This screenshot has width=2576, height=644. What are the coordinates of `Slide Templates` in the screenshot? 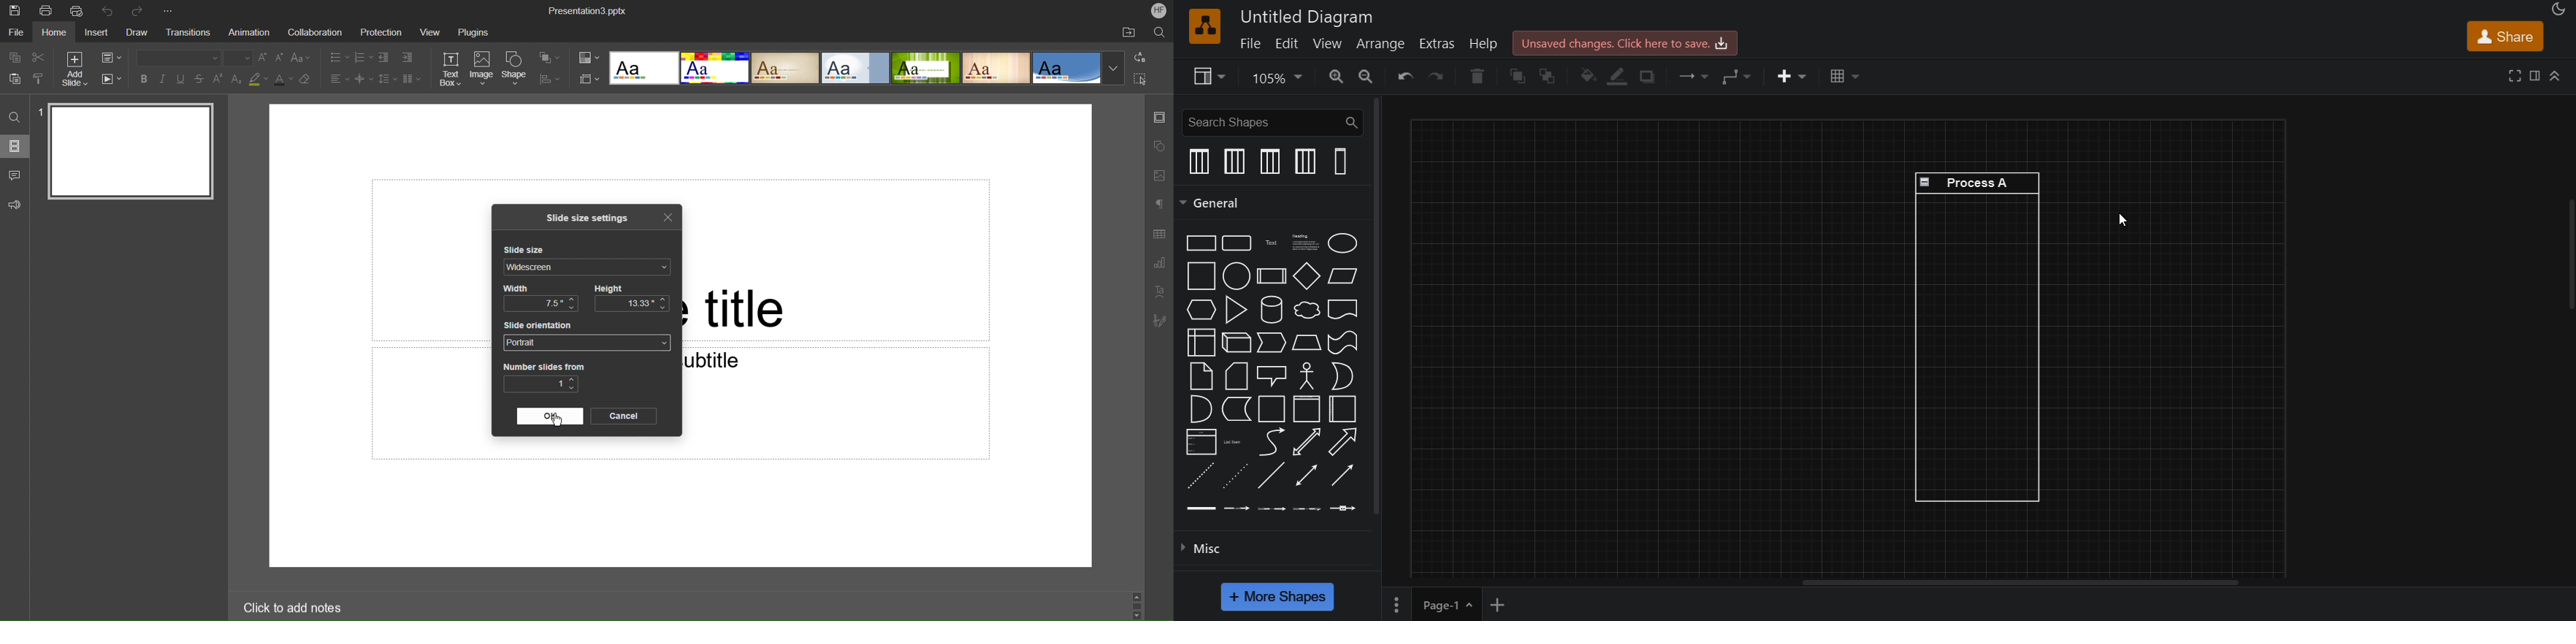 It's located at (866, 69).